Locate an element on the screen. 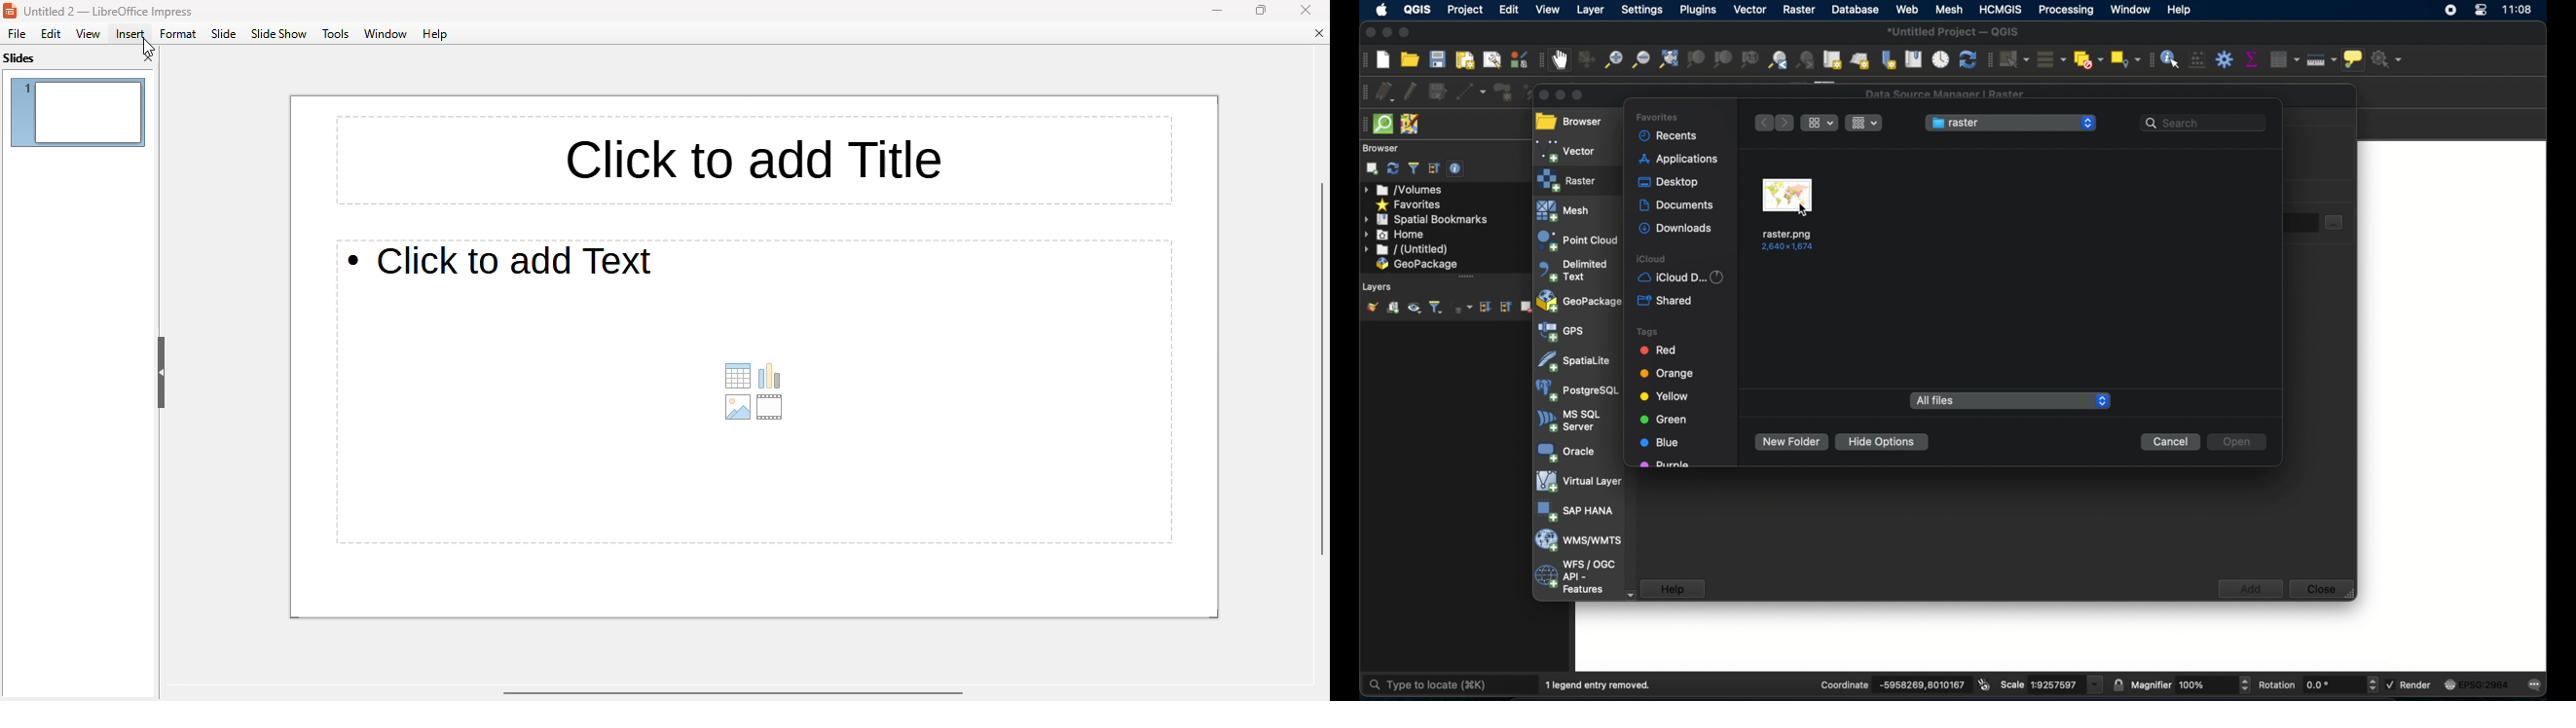 The width and height of the screenshot is (2576, 728). all files dropdown is located at coordinates (2011, 401).